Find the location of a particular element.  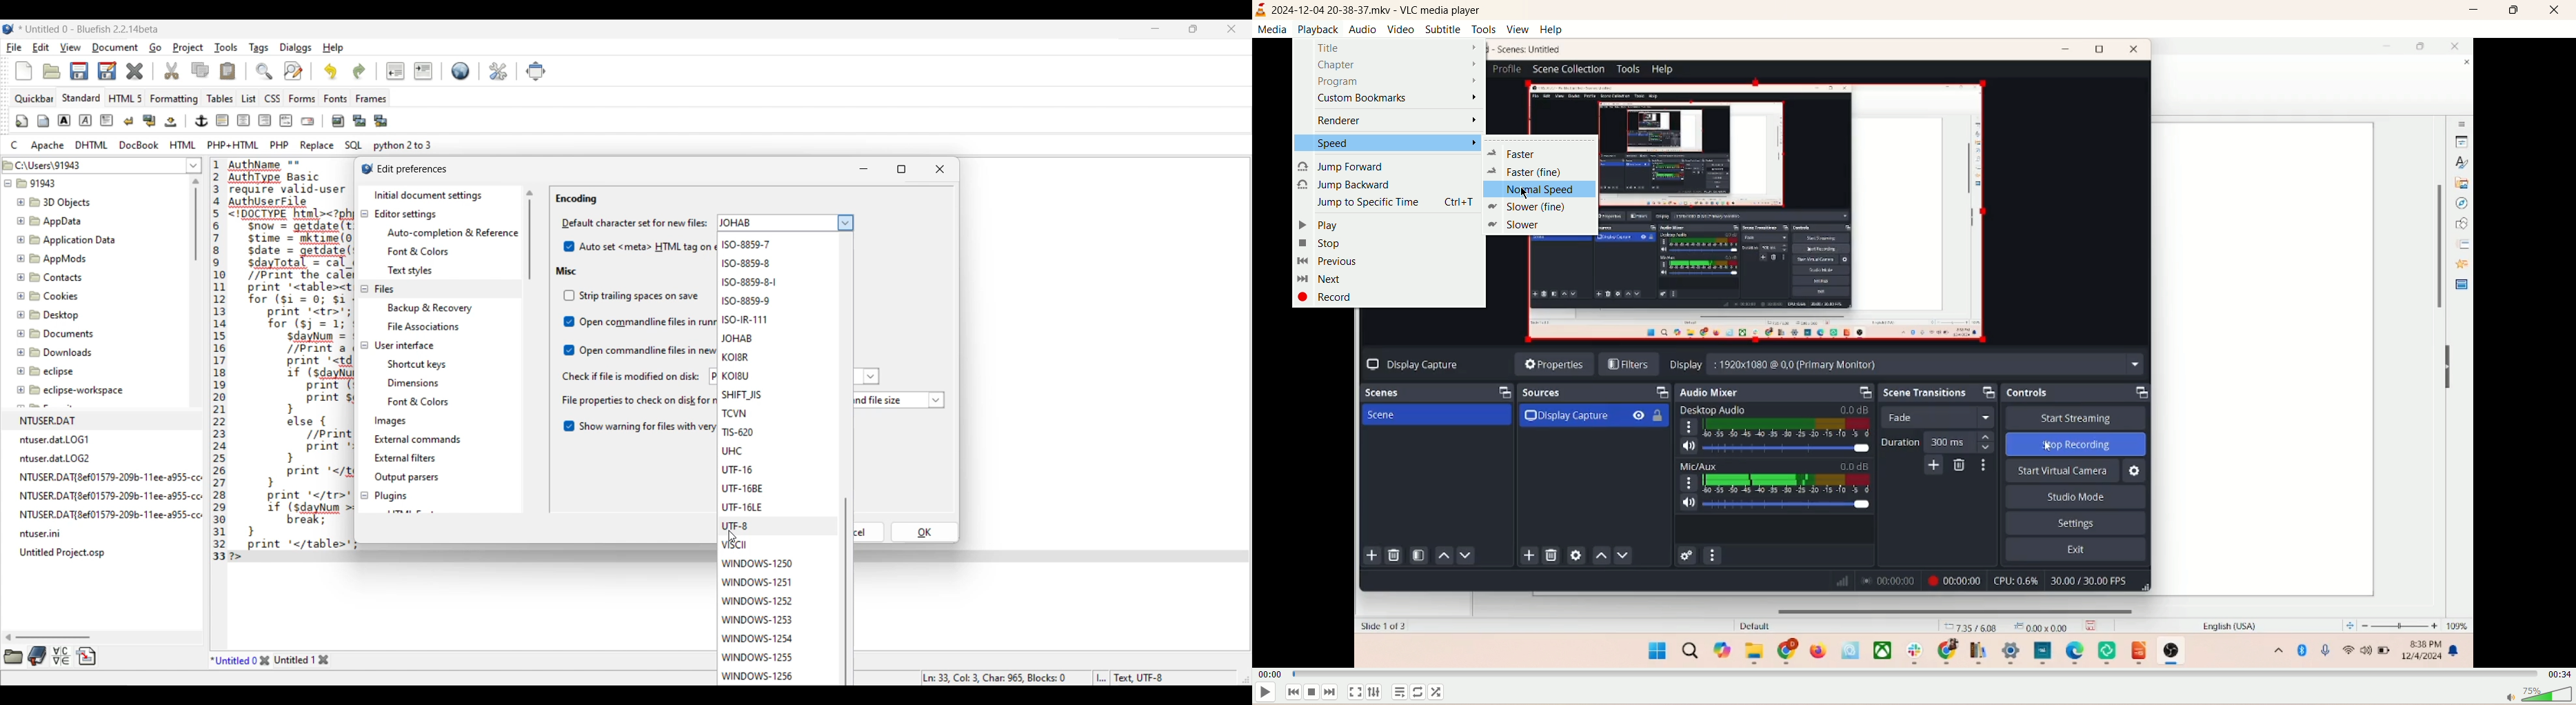

play is located at coordinates (1326, 224).